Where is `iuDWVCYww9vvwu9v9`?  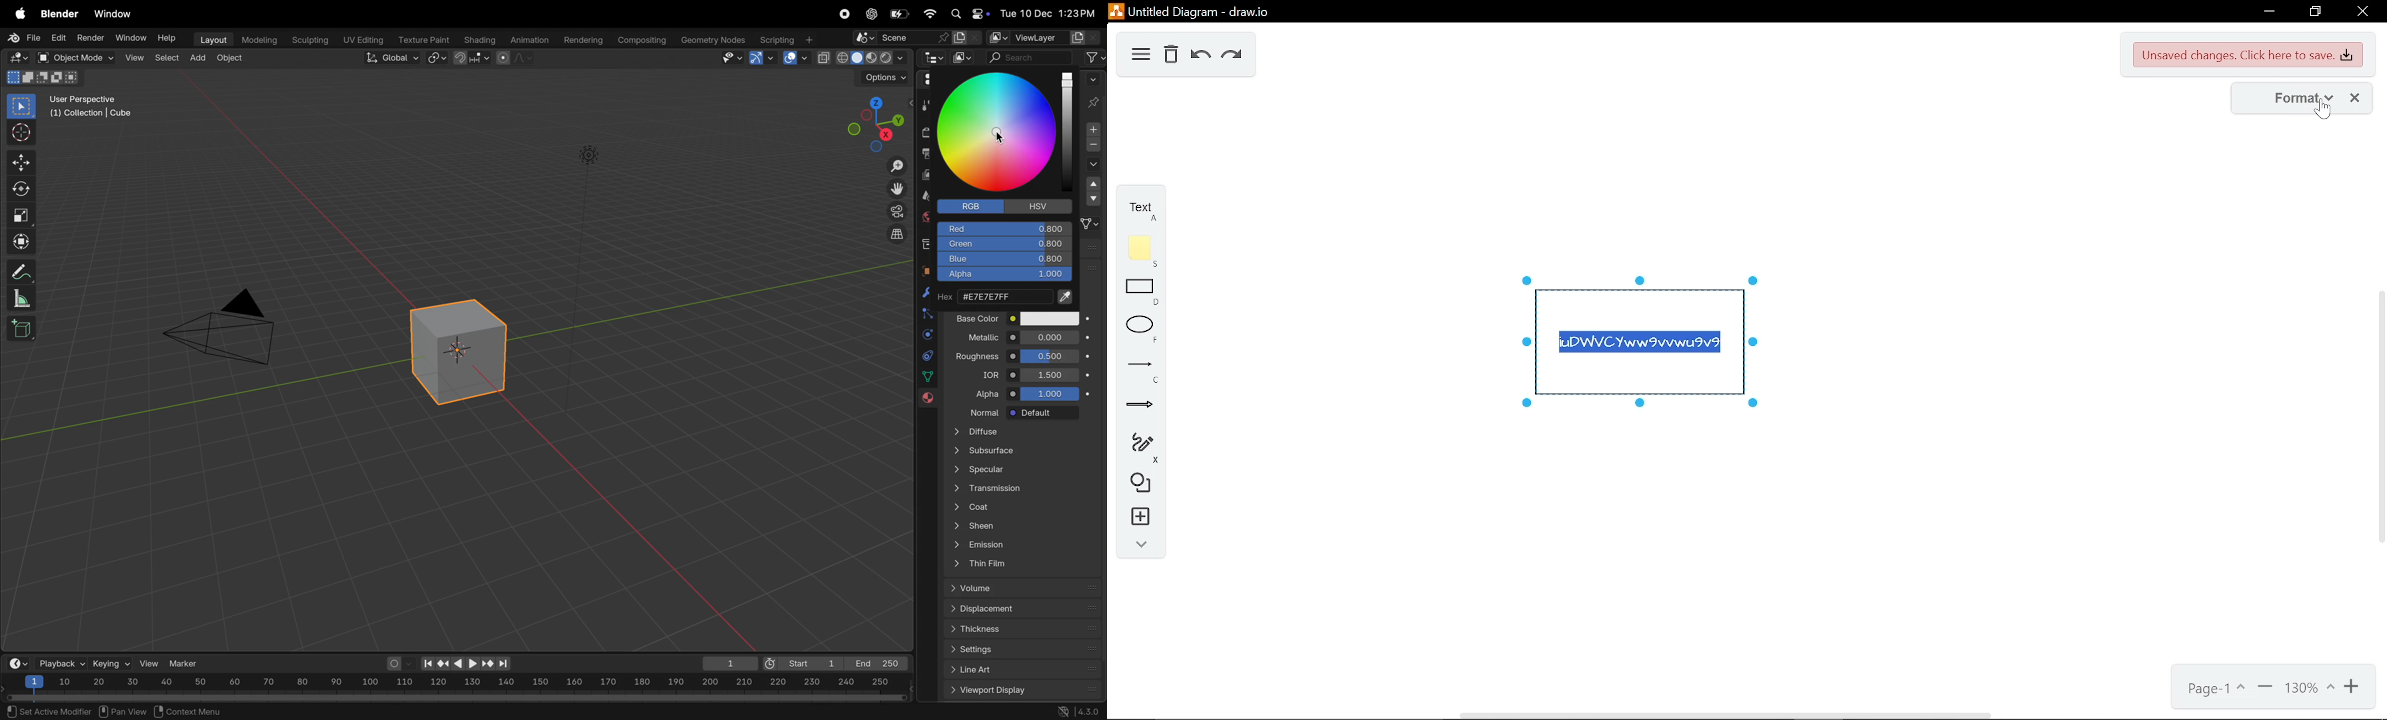
iuDWVCYww9vvwu9v9 is located at coordinates (1642, 344).